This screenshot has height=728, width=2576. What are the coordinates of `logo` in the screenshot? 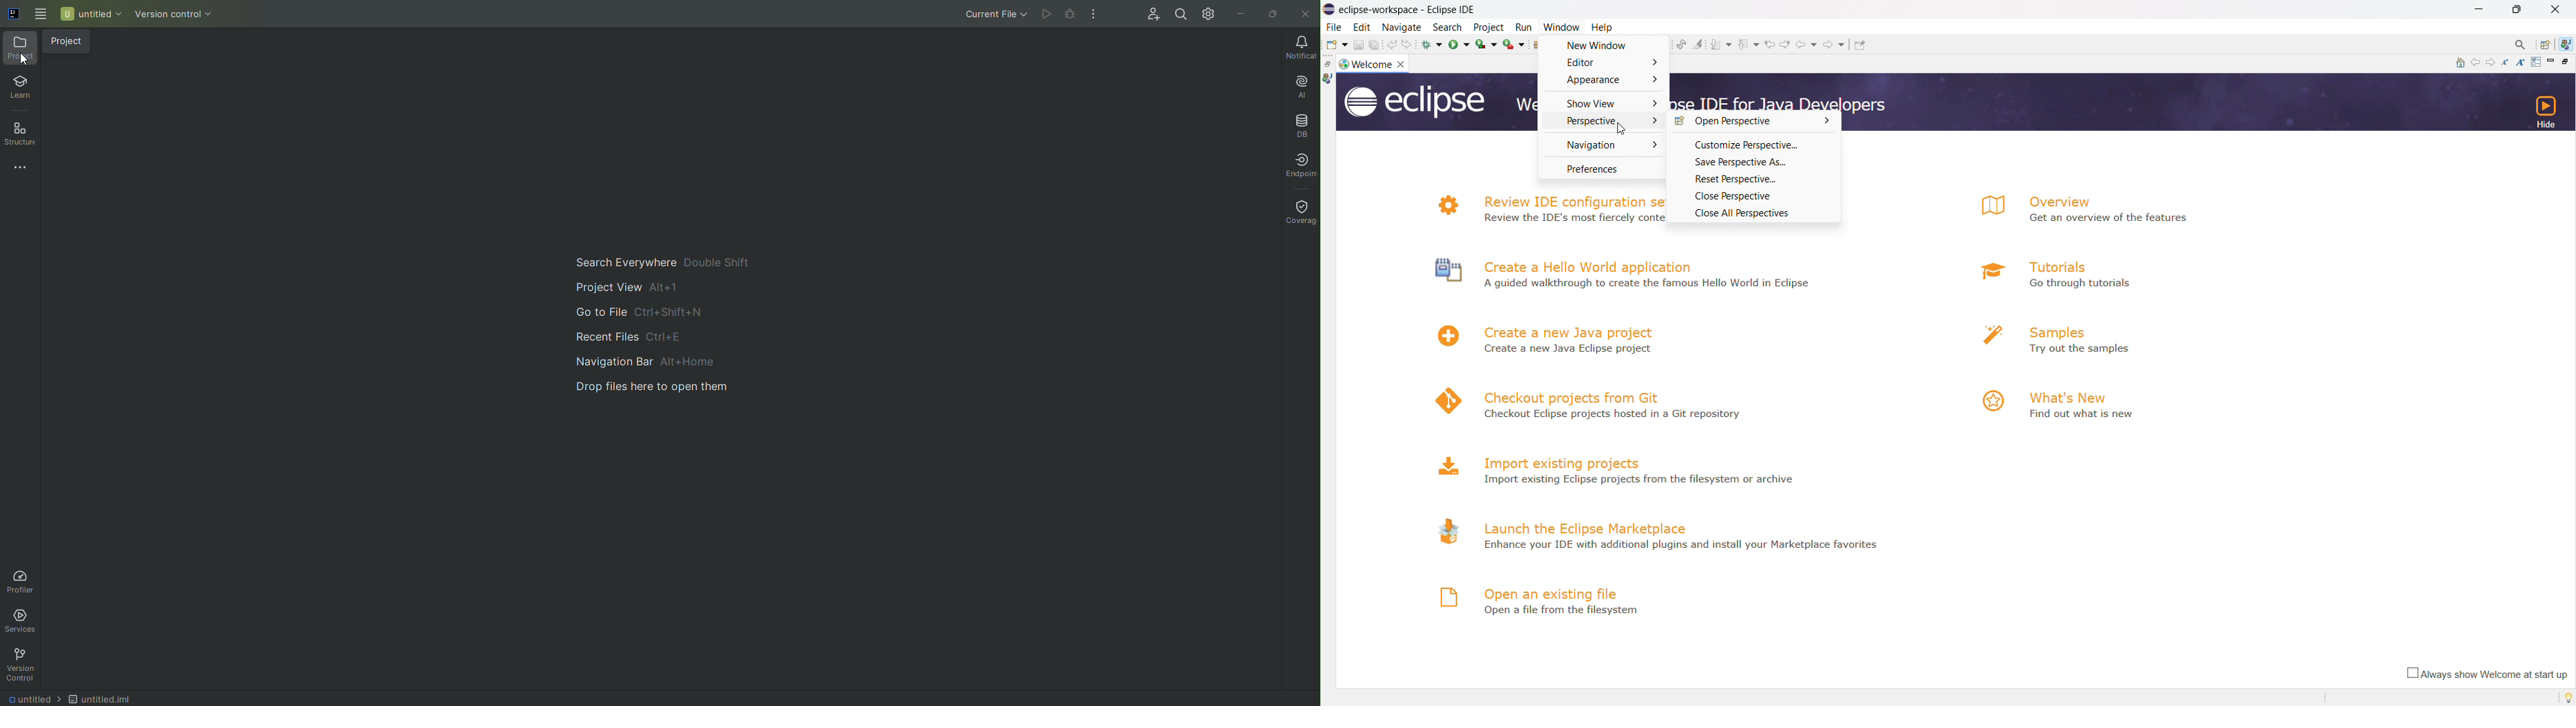 It's located at (1343, 63).